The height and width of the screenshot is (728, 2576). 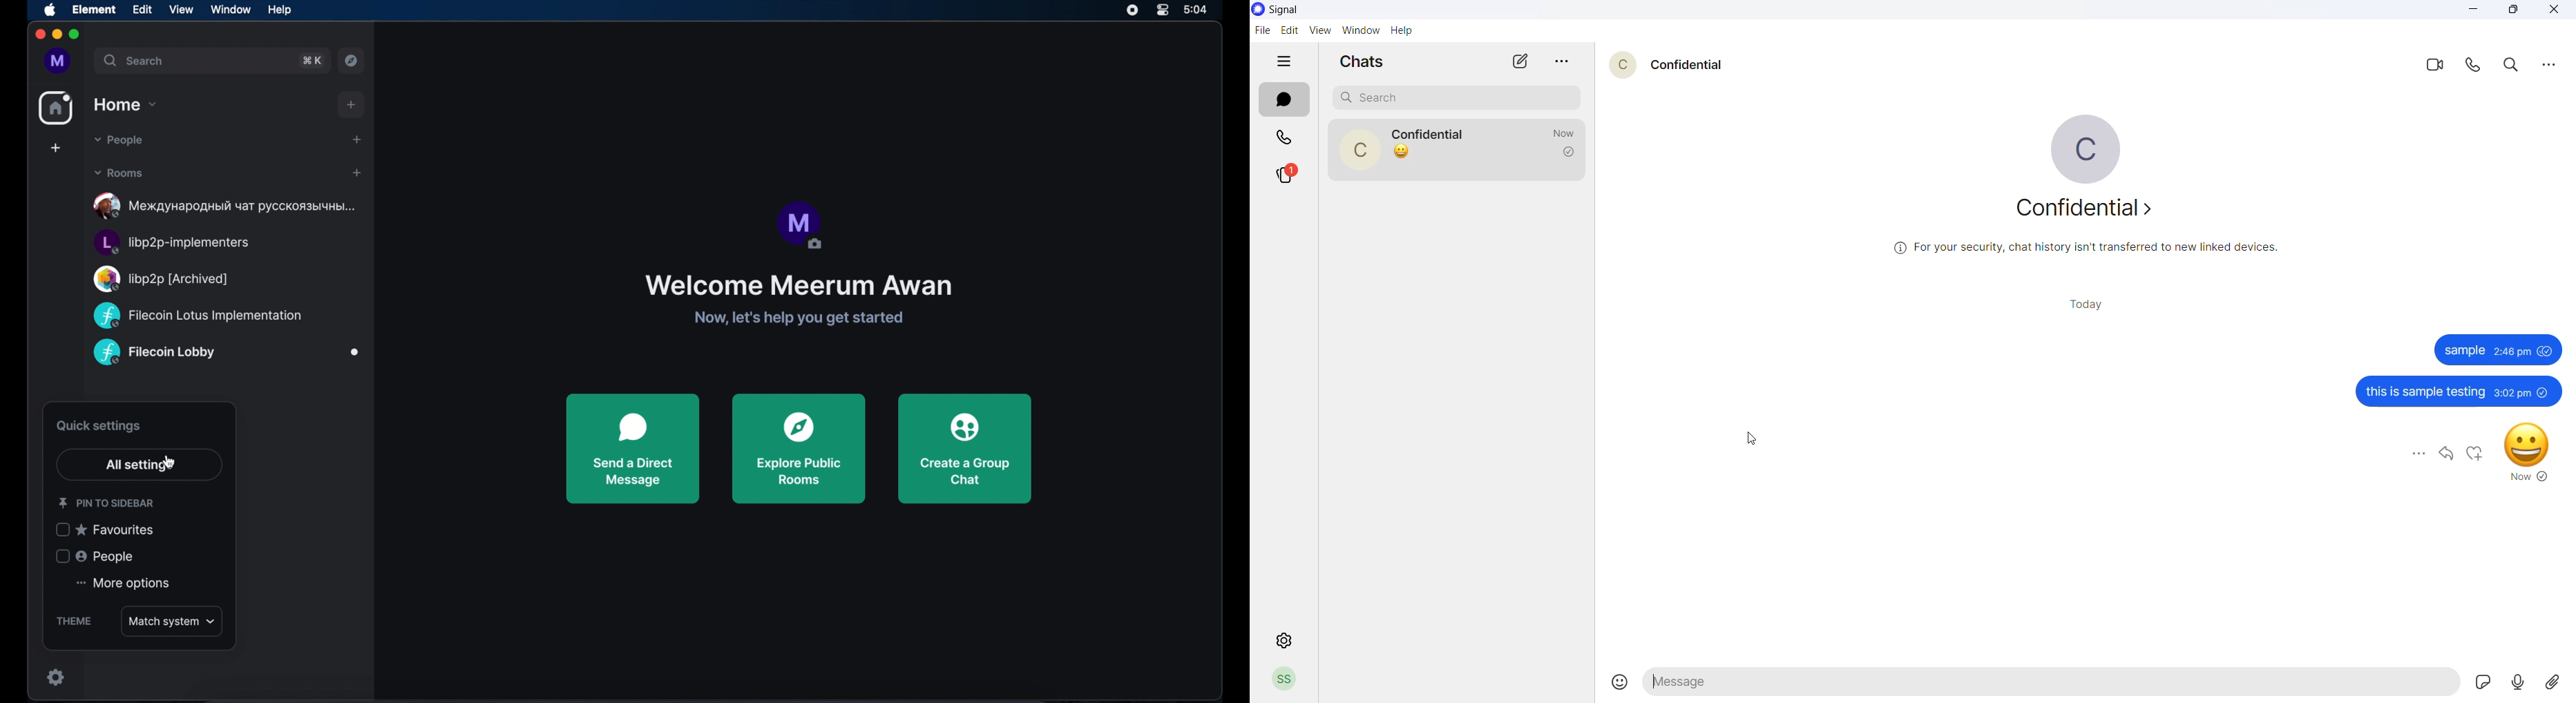 I want to click on add room, so click(x=357, y=173).